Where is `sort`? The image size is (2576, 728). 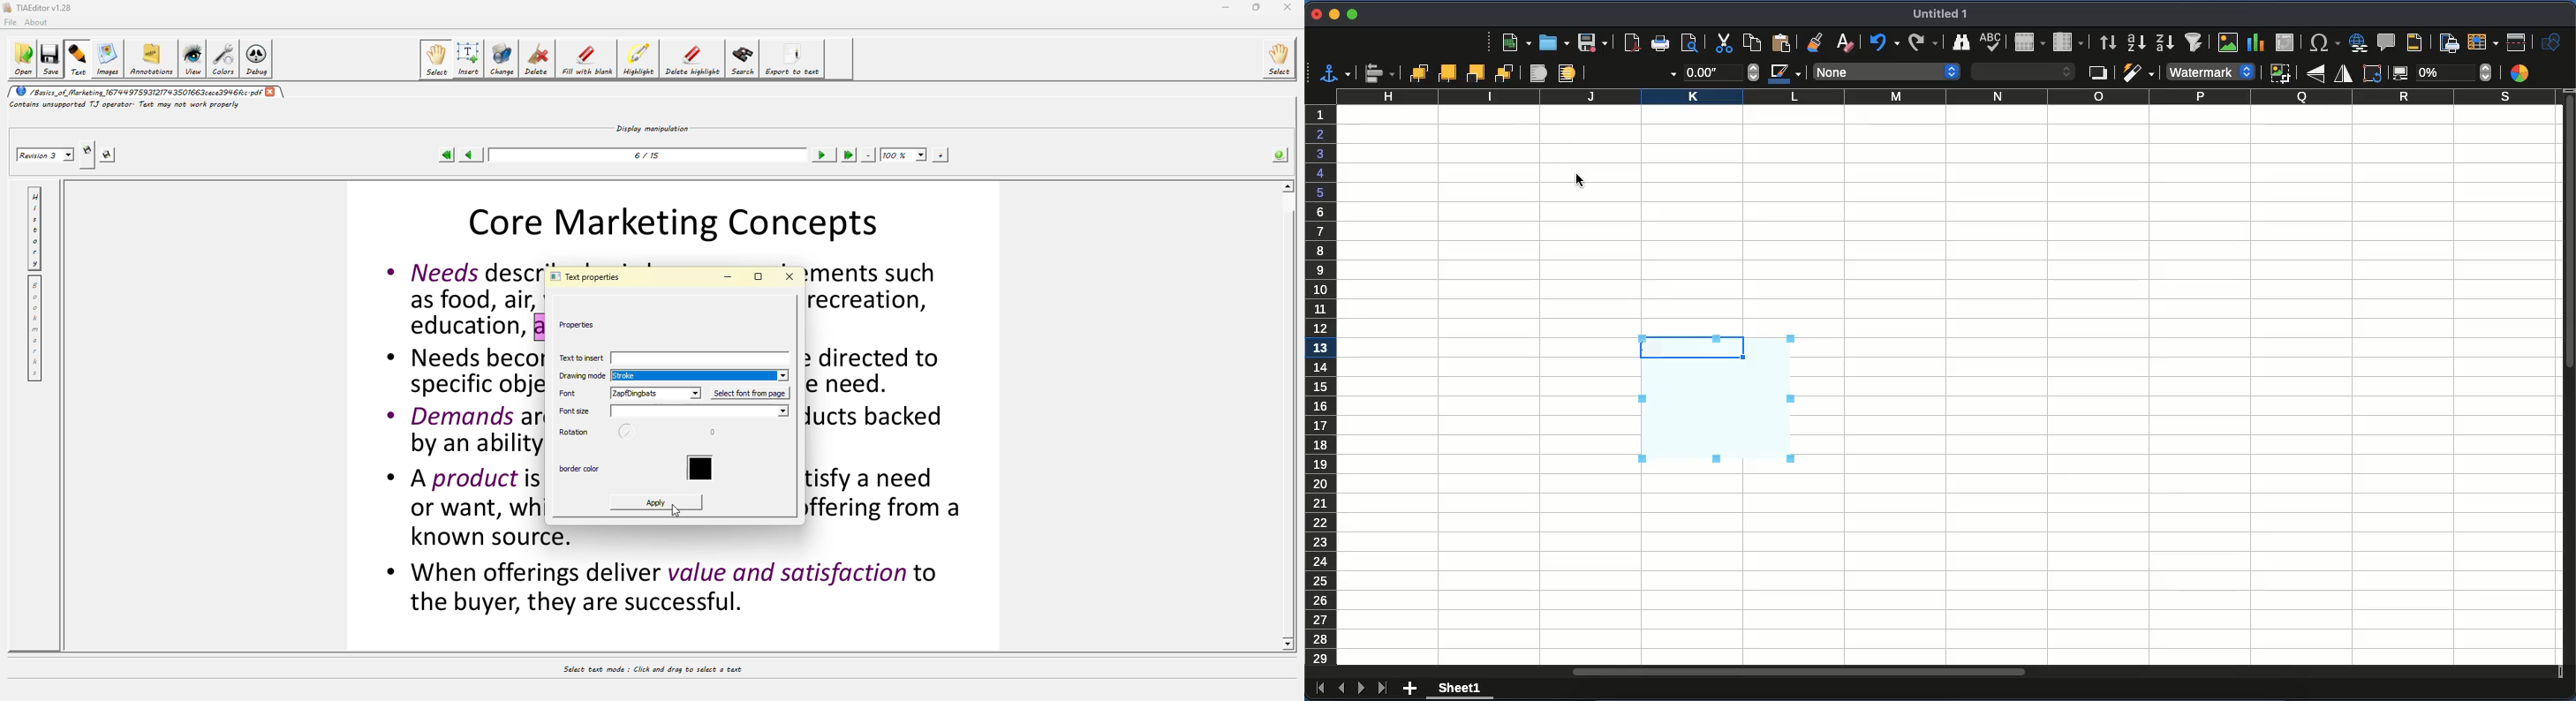
sort is located at coordinates (2107, 41).